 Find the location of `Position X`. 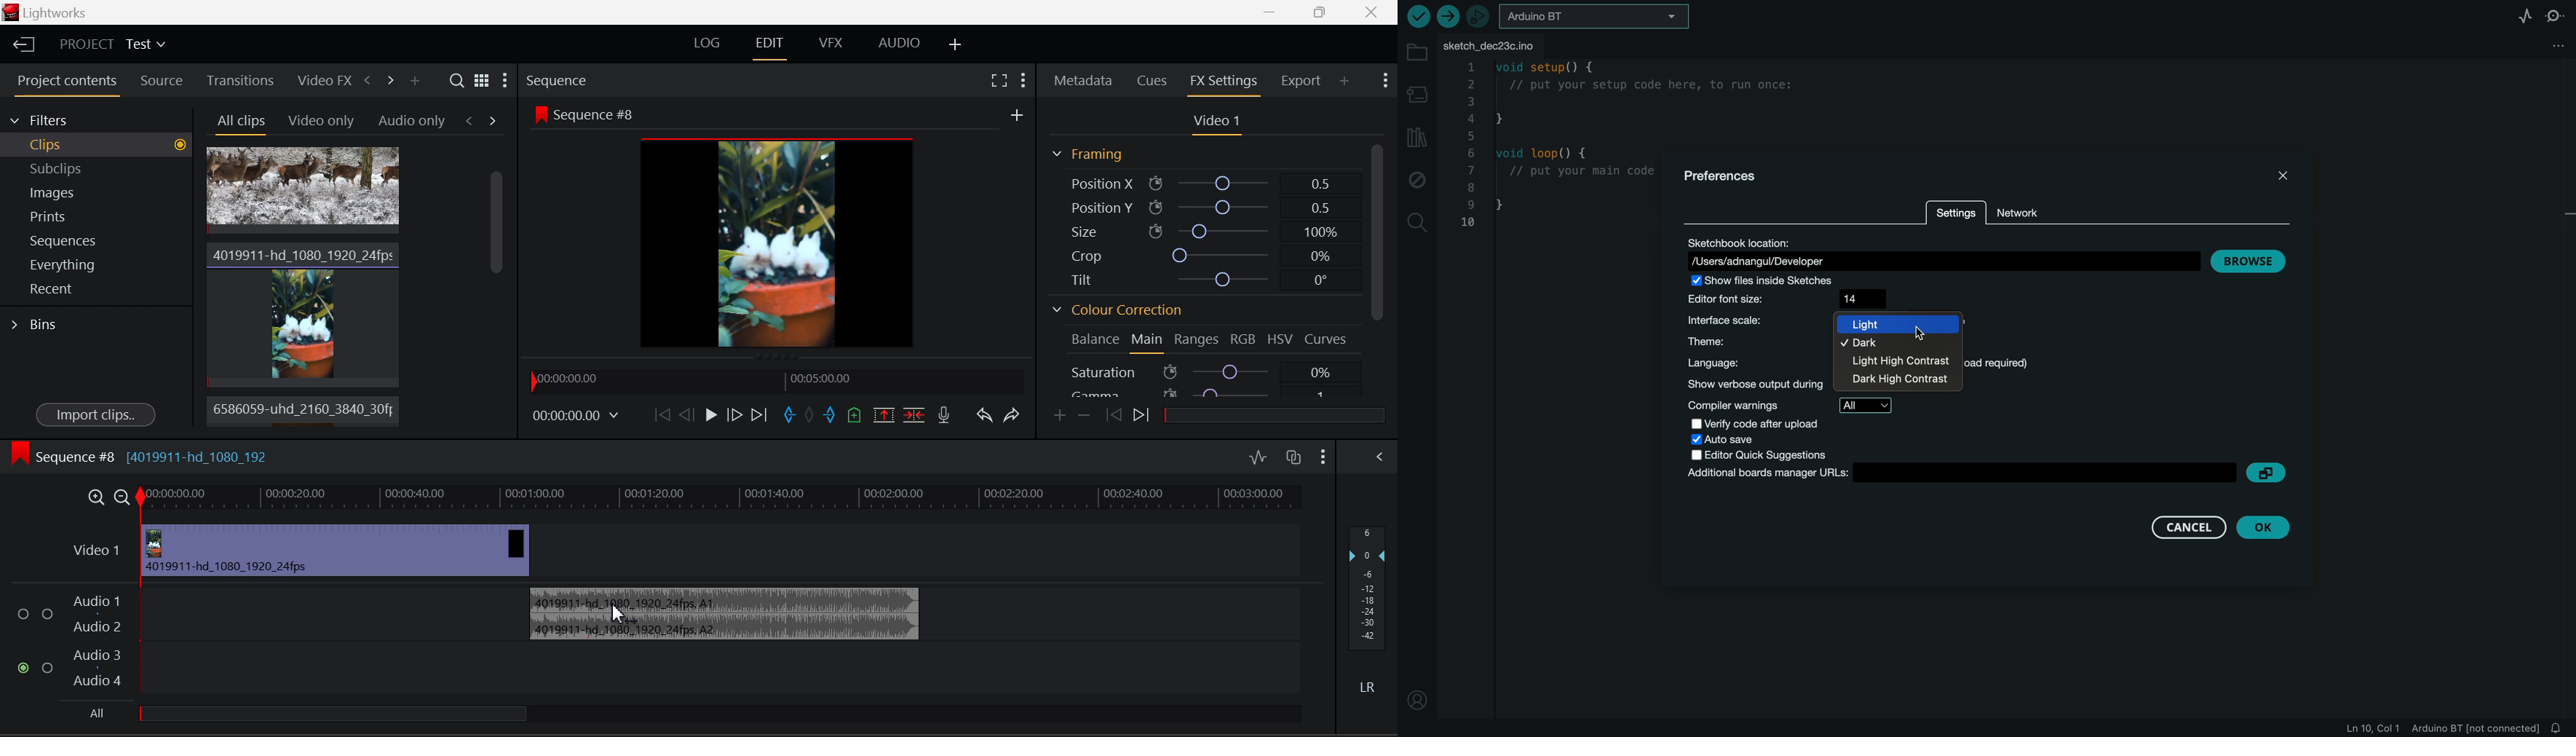

Position X is located at coordinates (1210, 181).